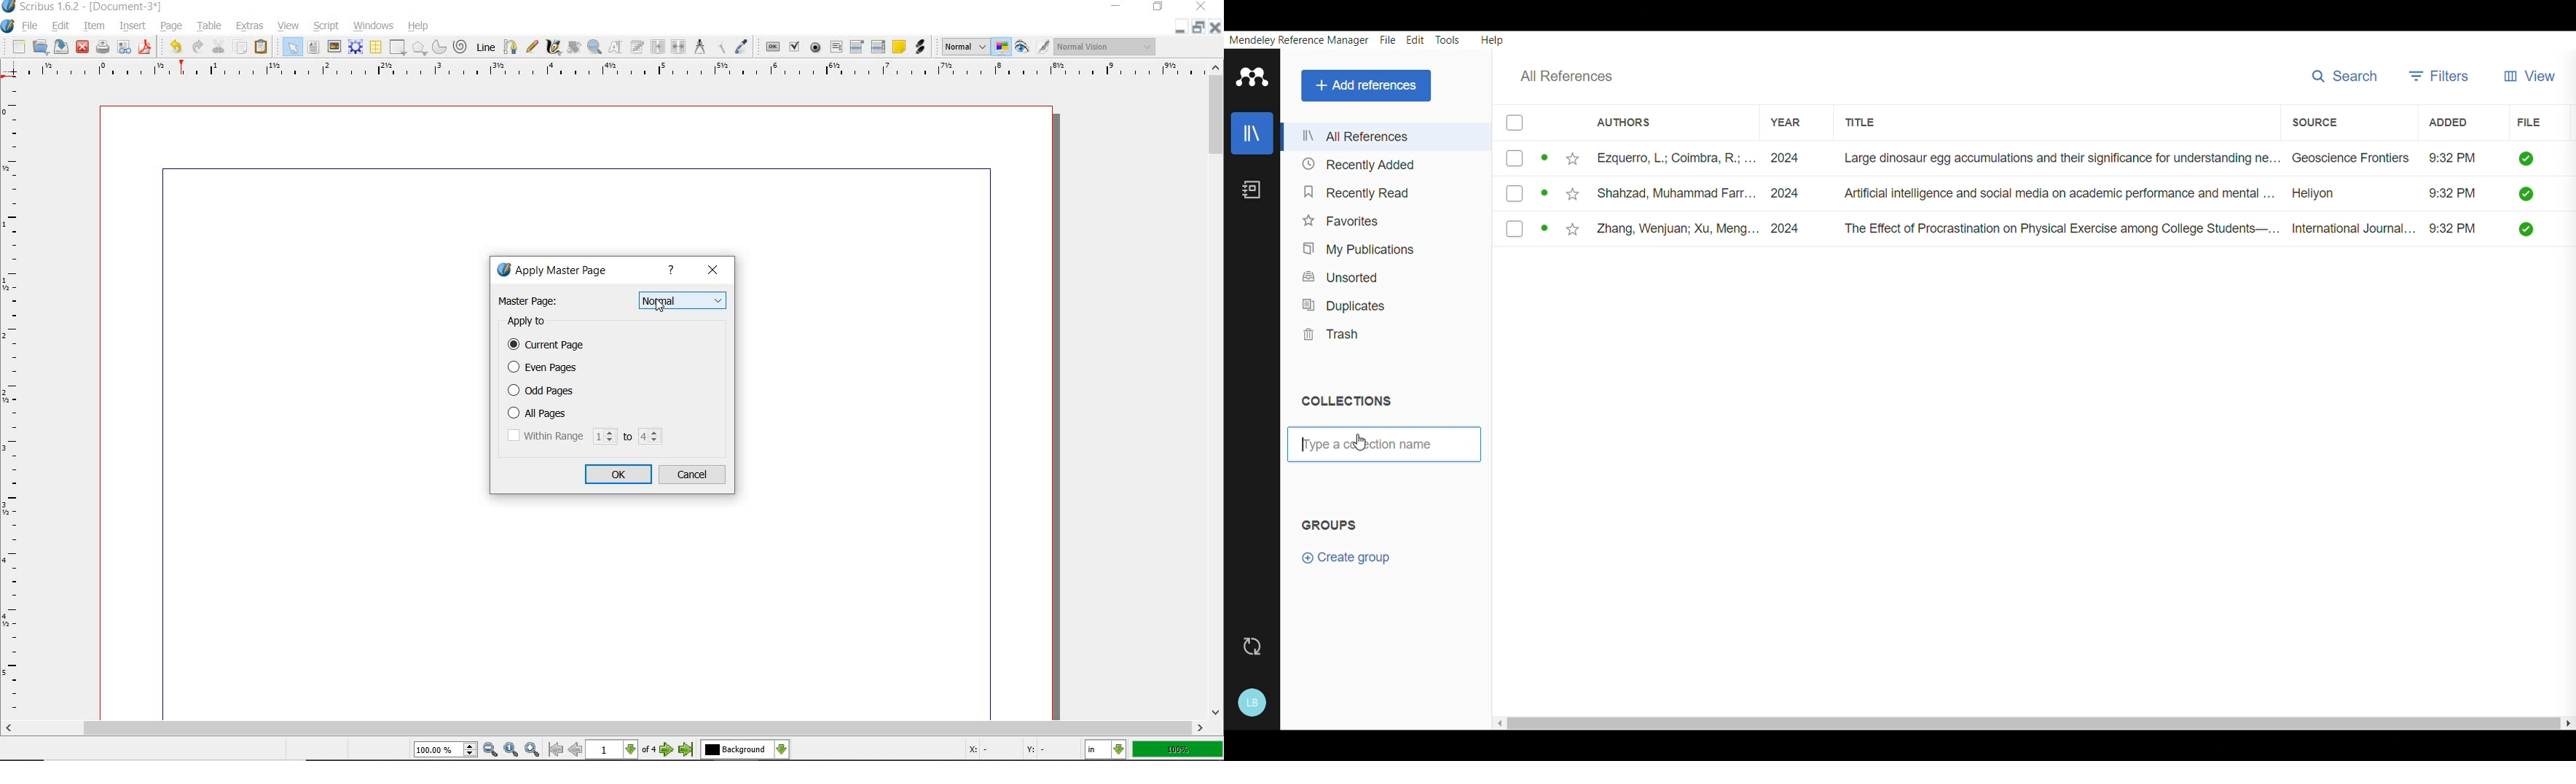 The image size is (2576, 784). I want to click on undo, so click(173, 47).